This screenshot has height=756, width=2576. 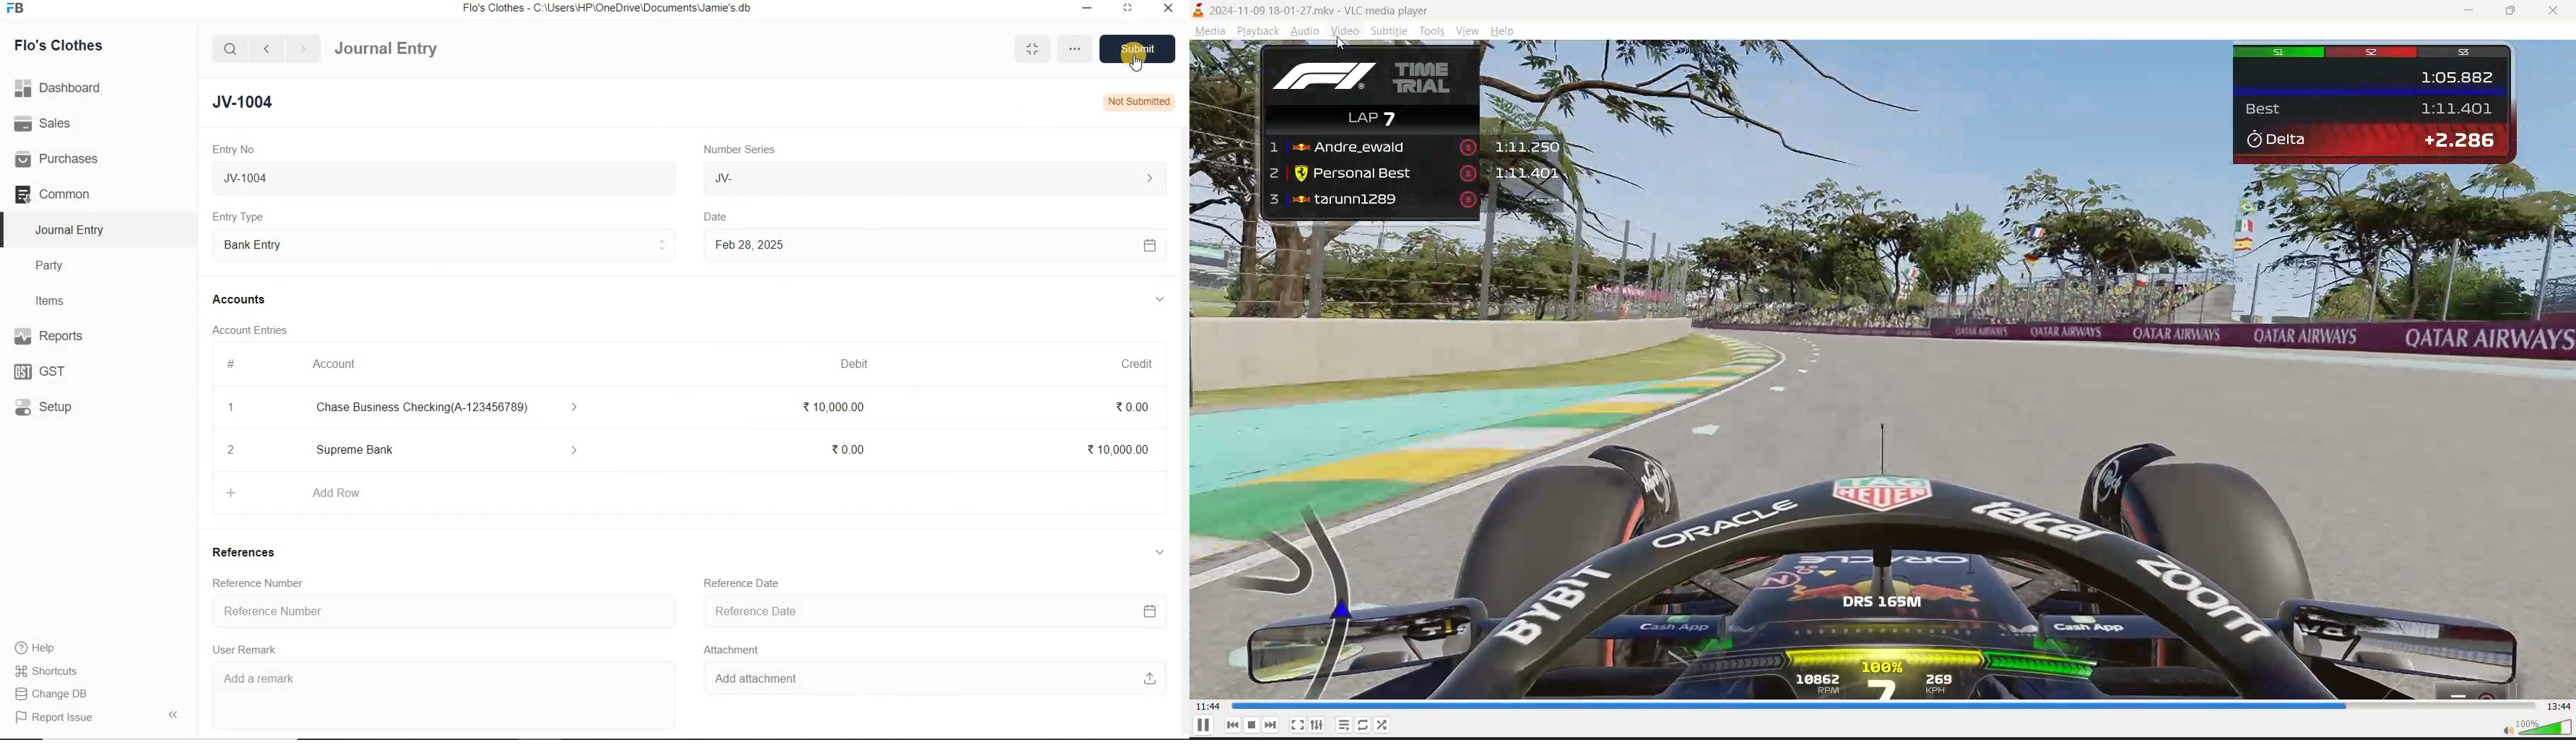 I want to click on JV-1004, so click(x=446, y=176).